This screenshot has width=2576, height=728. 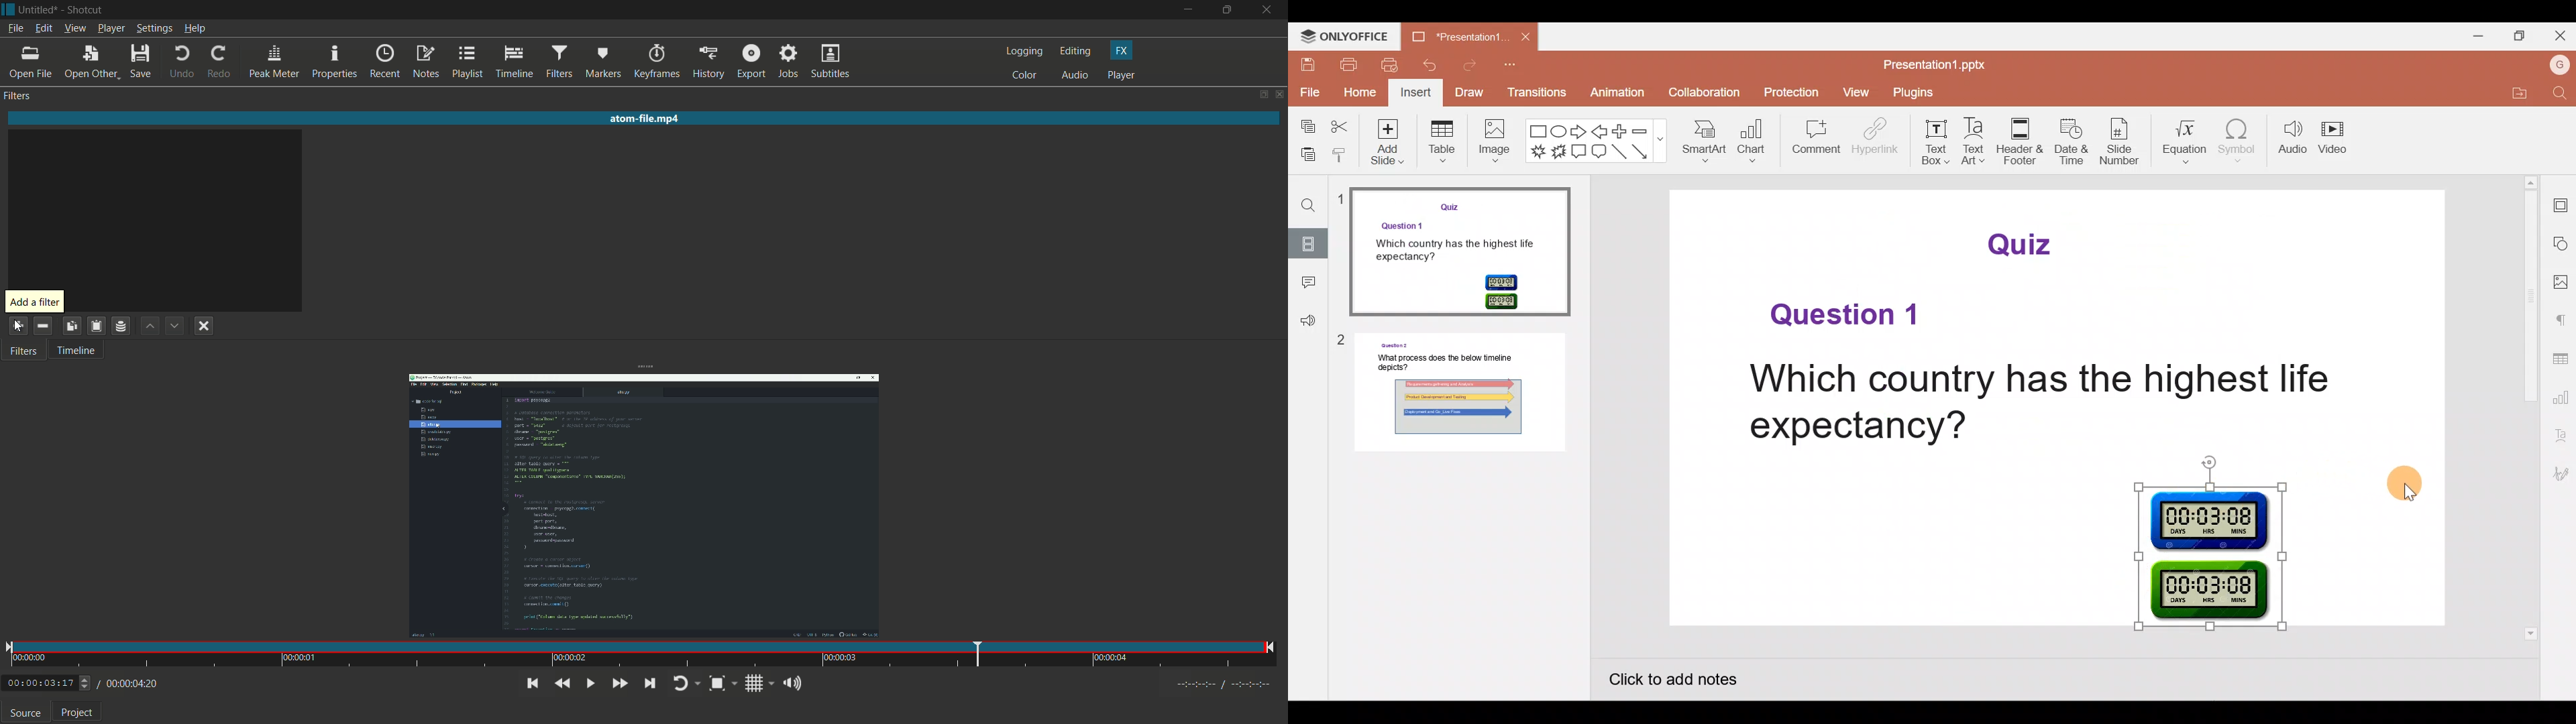 I want to click on keyframes, so click(x=655, y=62).